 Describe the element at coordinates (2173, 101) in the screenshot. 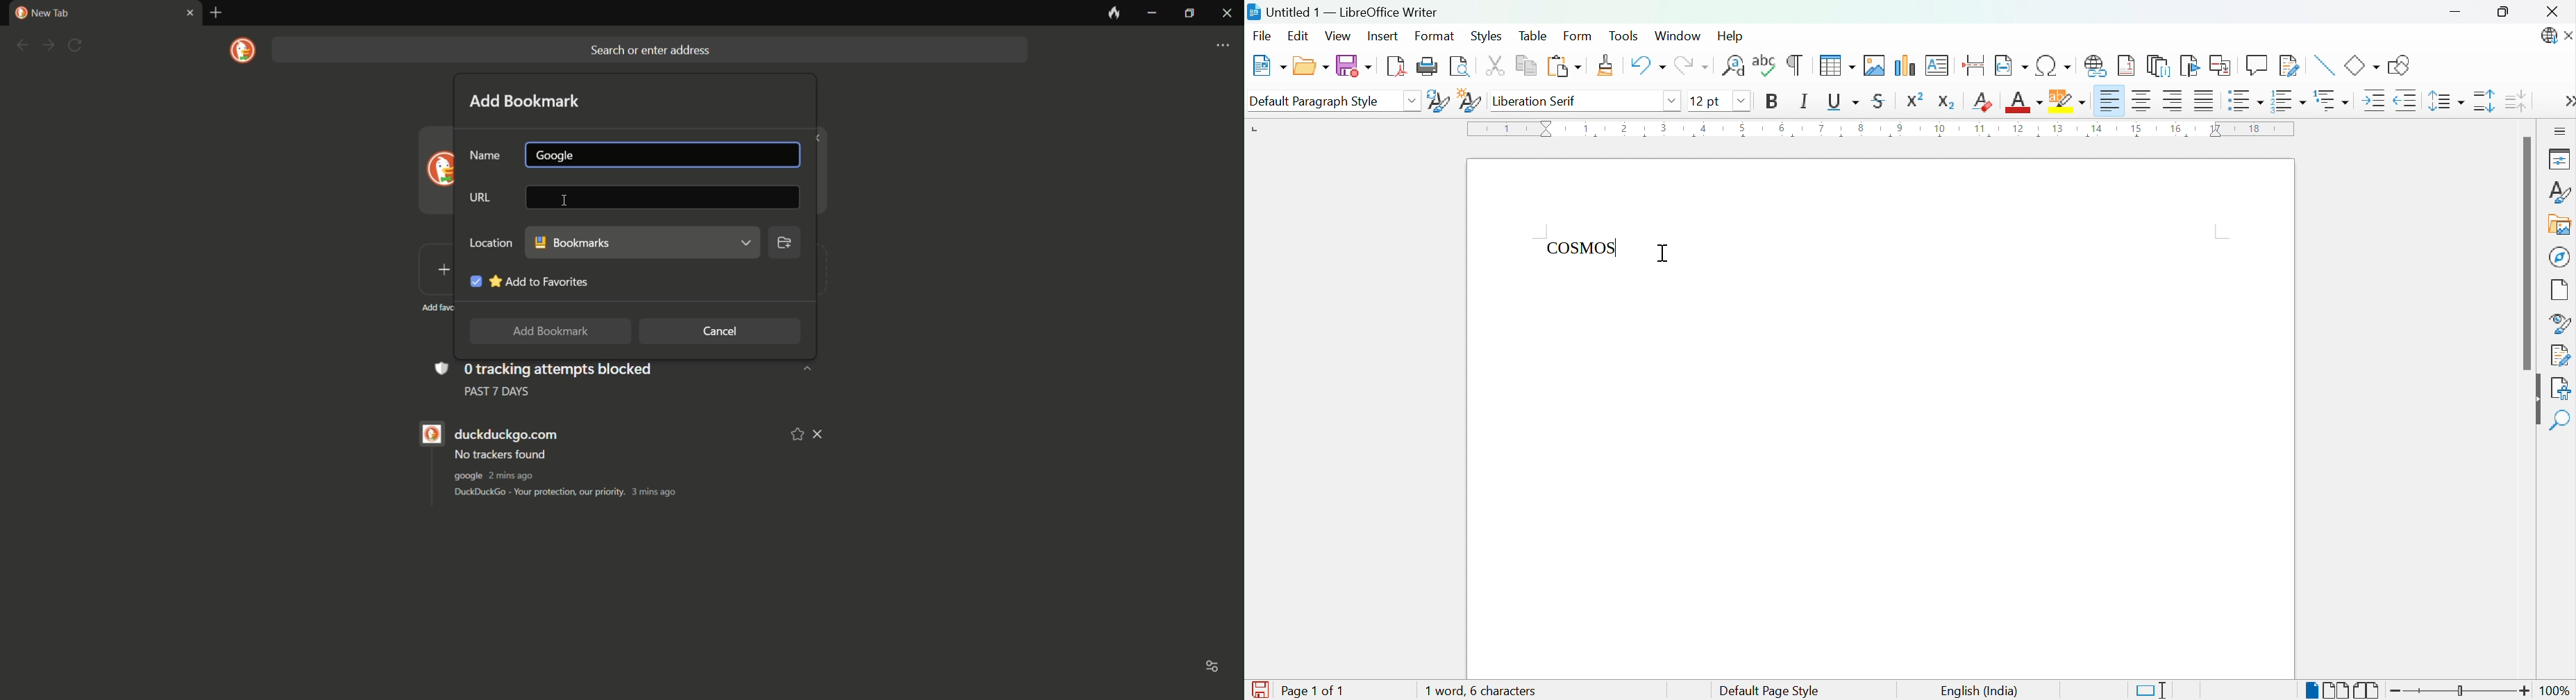

I see `Align Right` at that location.